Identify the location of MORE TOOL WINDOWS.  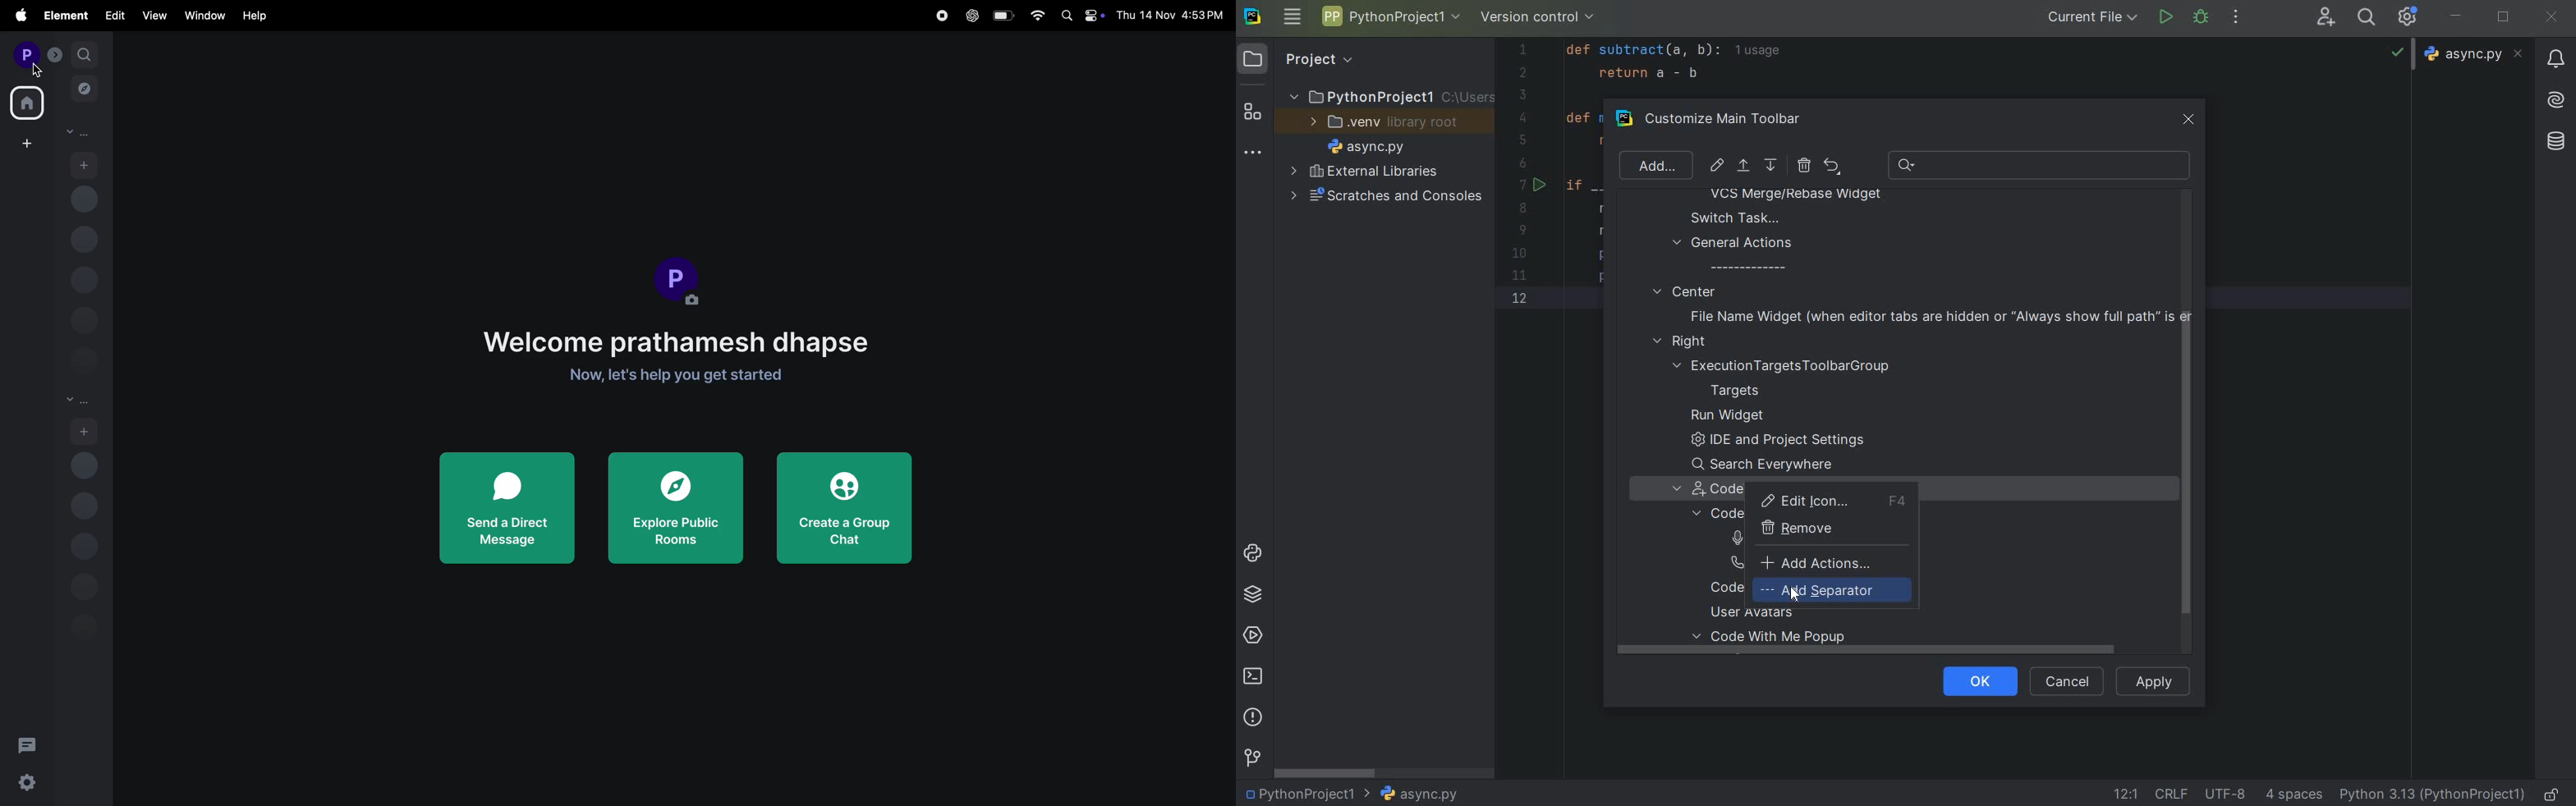
(1253, 153).